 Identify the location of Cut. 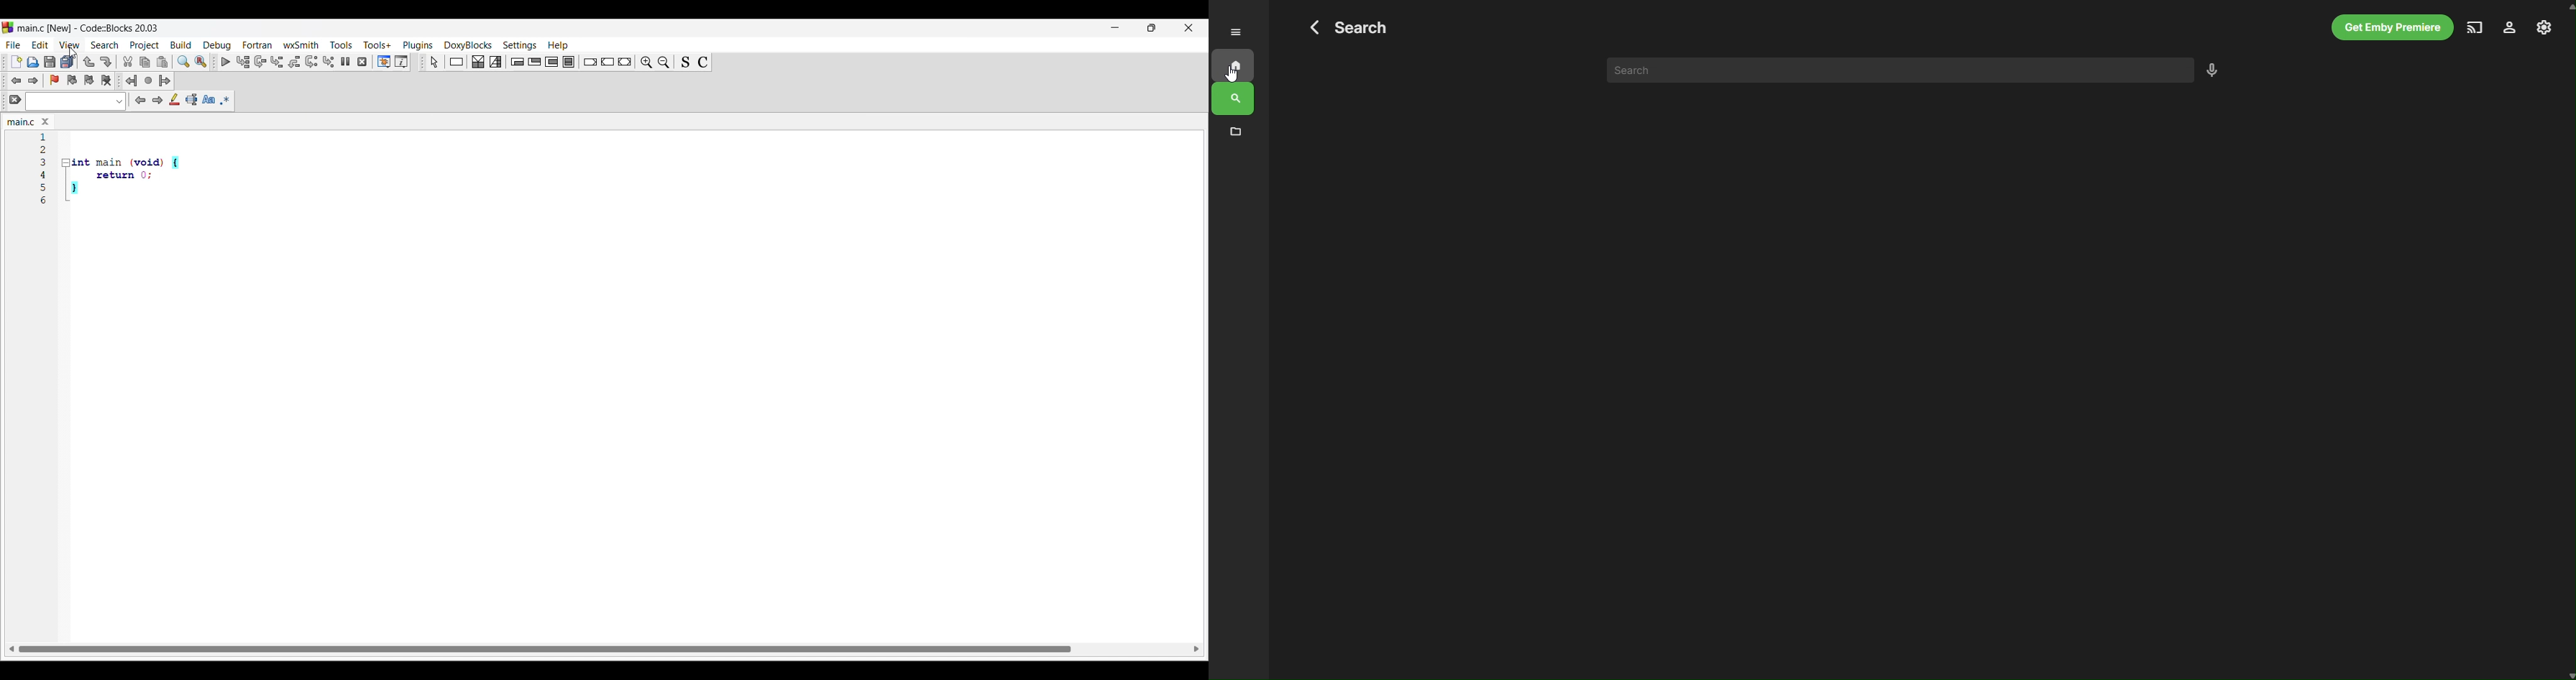
(127, 61).